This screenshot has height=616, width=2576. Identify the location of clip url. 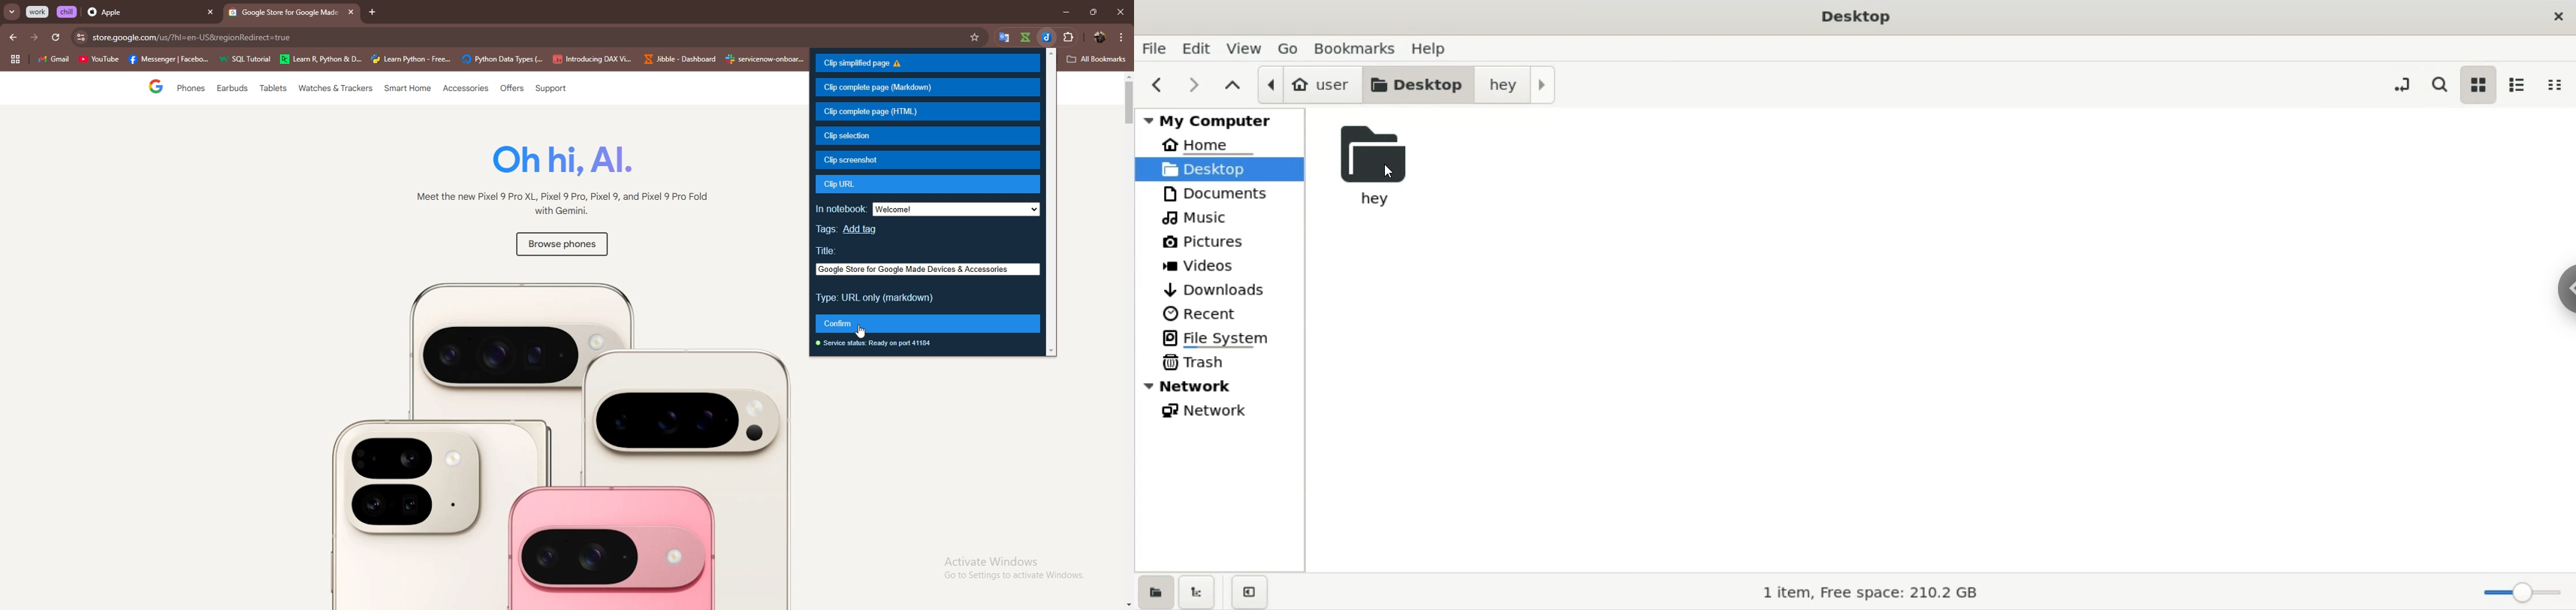
(930, 184).